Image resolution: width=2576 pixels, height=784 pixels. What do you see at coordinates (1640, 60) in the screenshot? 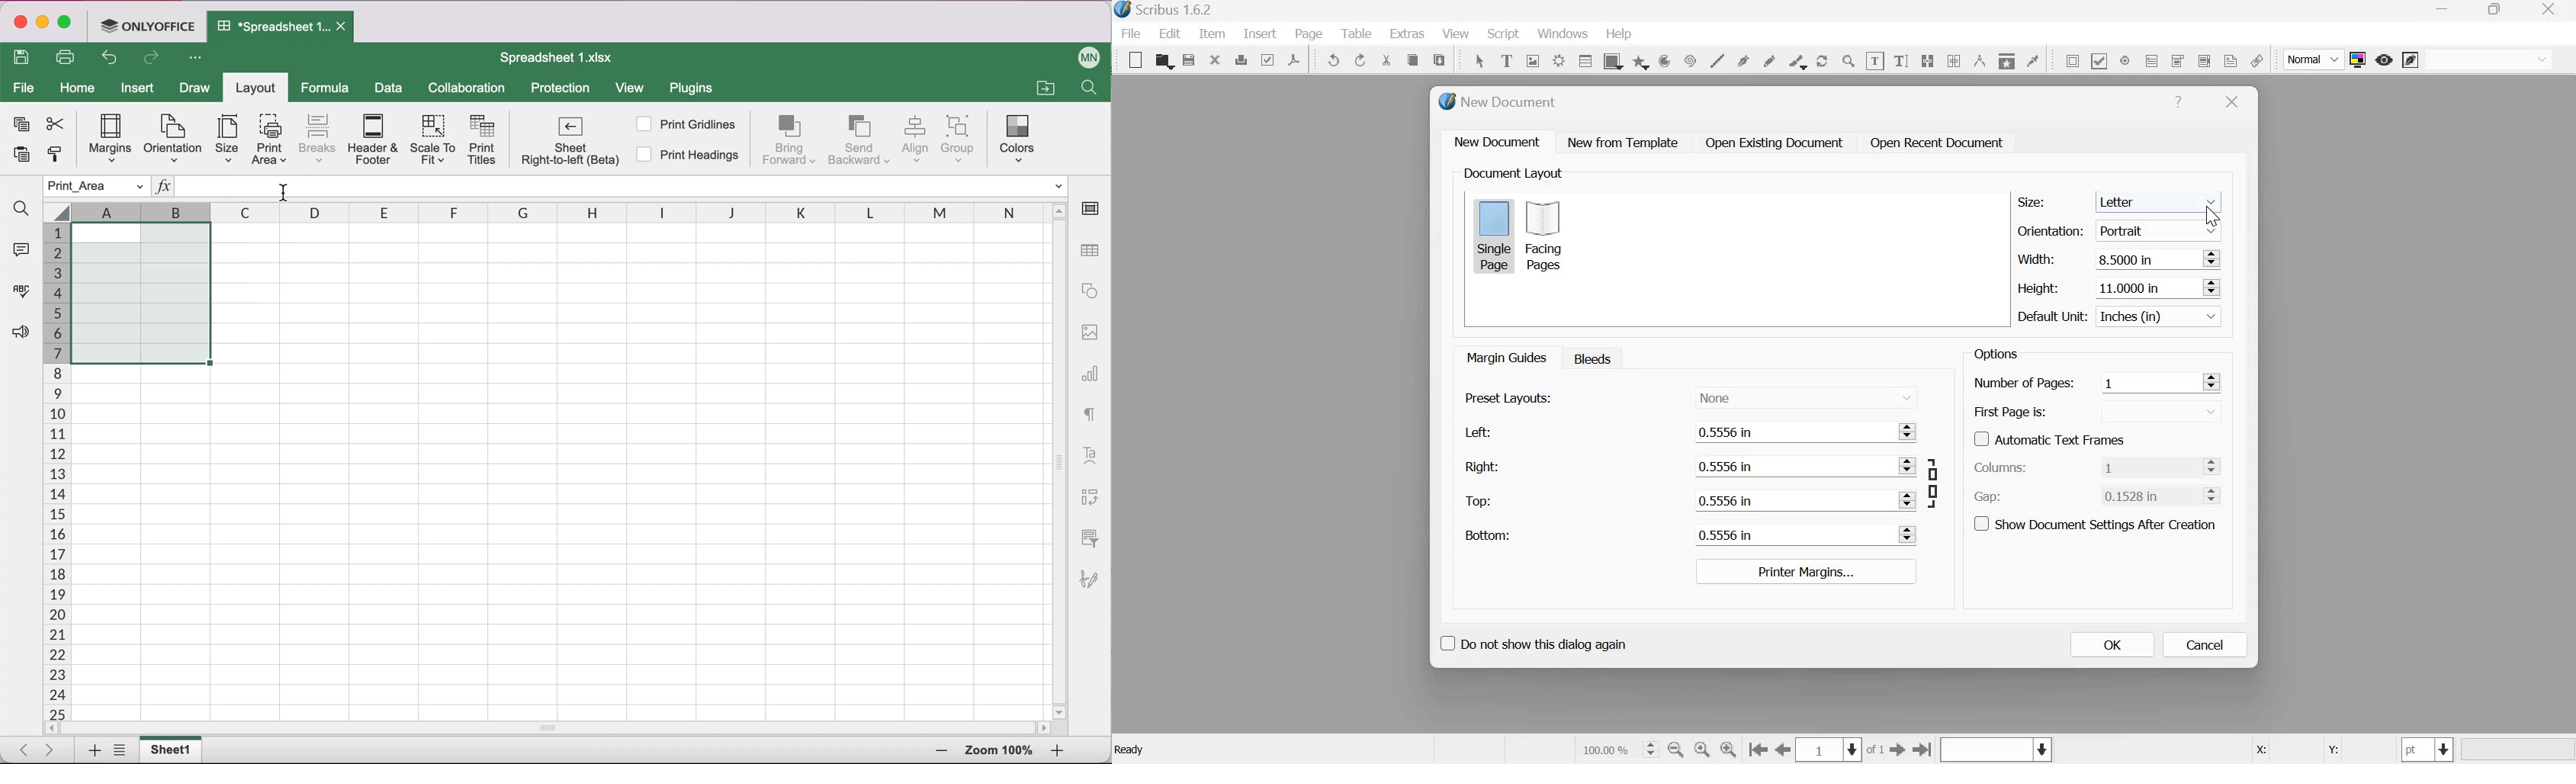
I see `arc` at bounding box center [1640, 60].